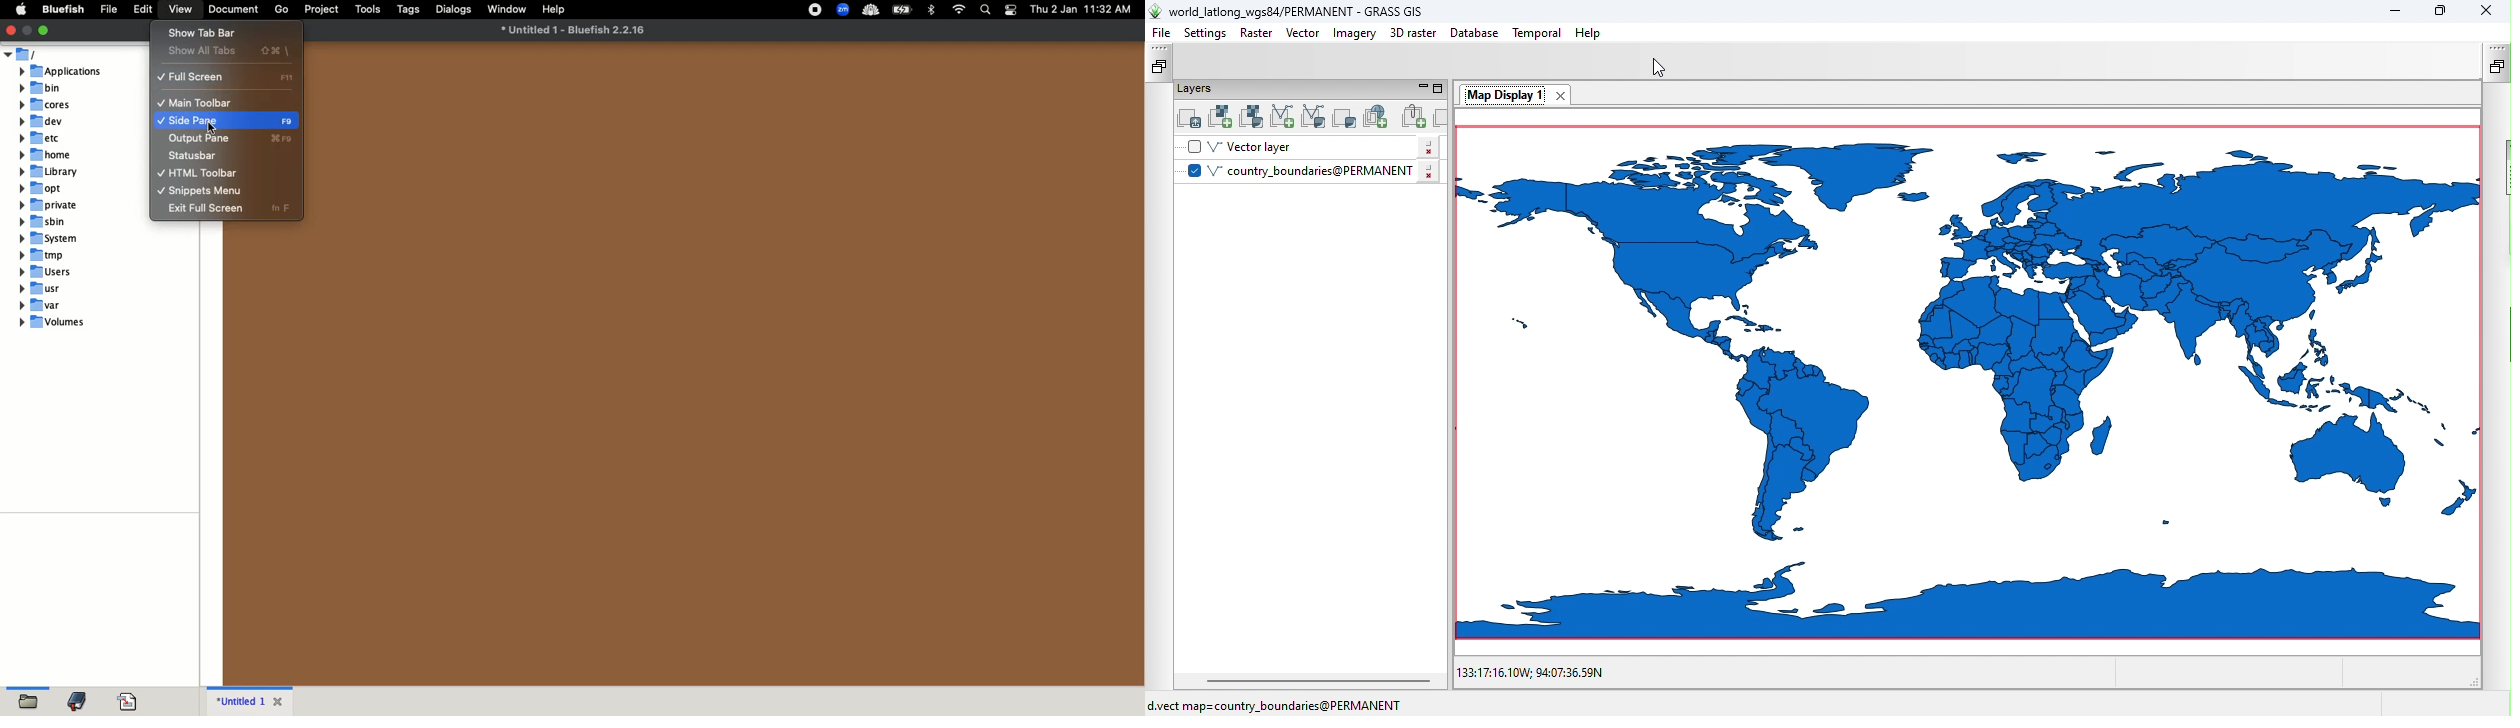  What do you see at coordinates (224, 77) in the screenshot?
I see `full screen` at bounding box center [224, 77].